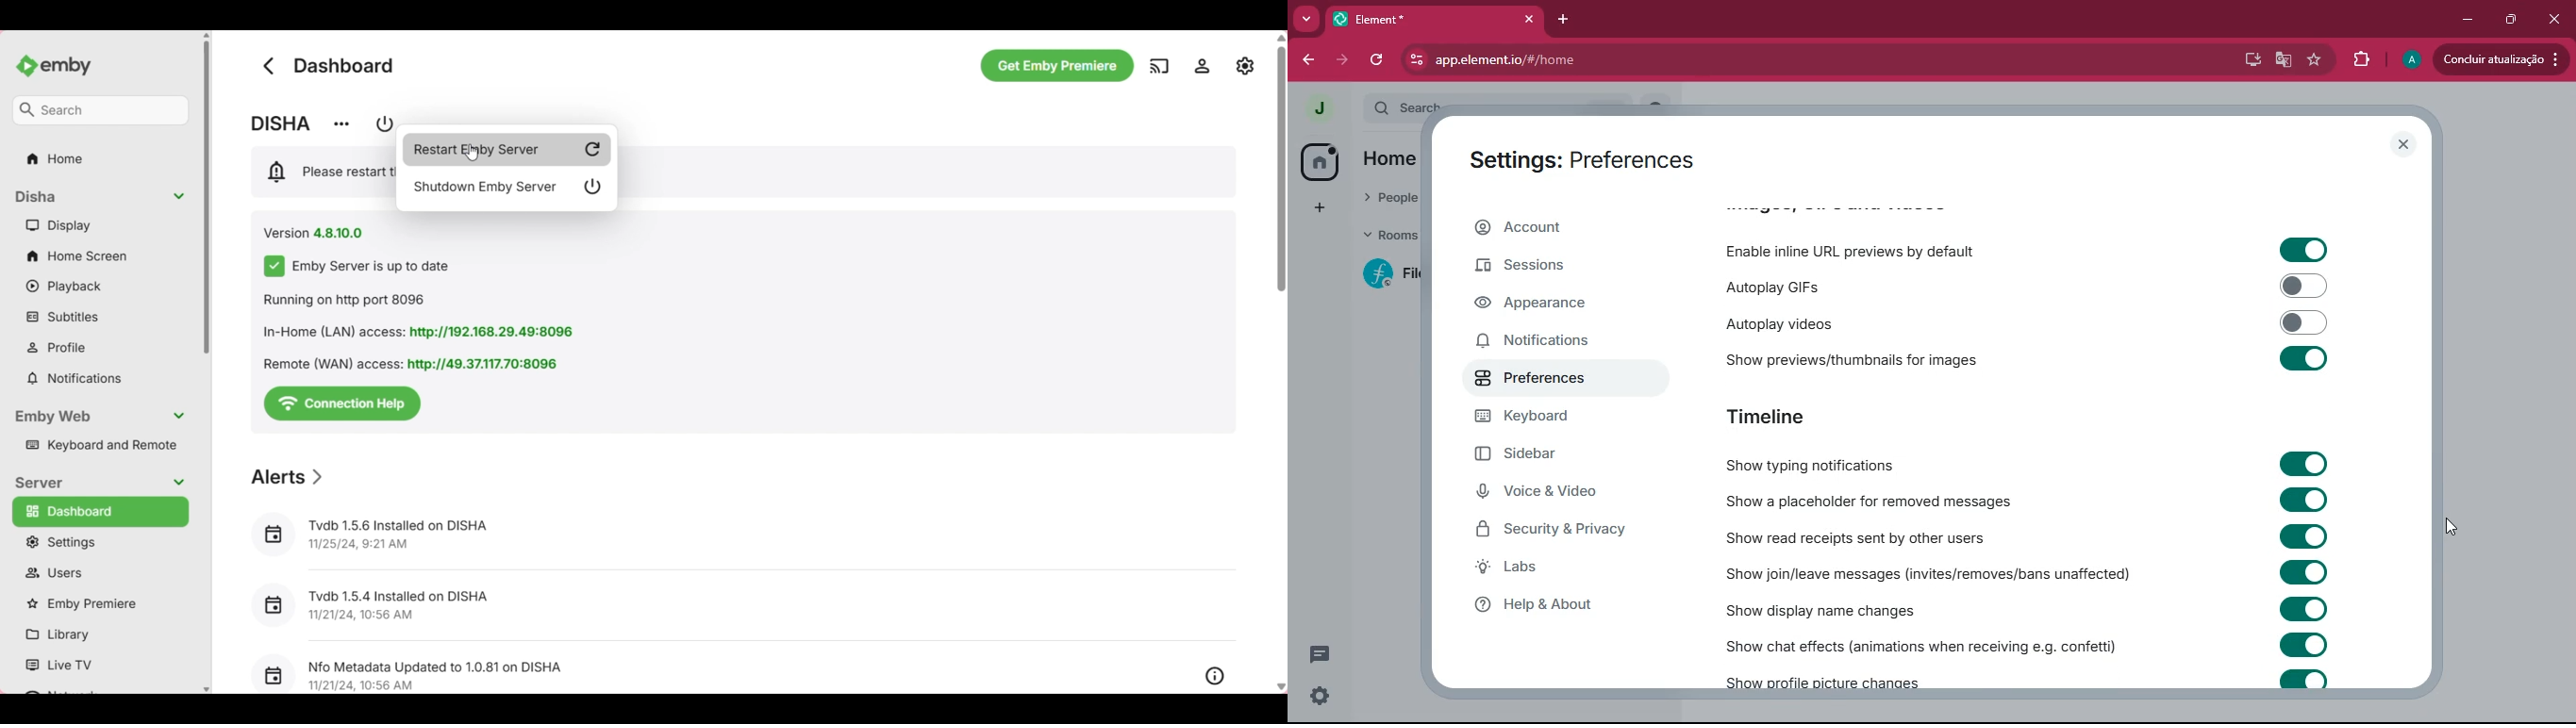 Image resolution: width=2576 pixels, height=728 pixels. Describe the element at coordinates (1915, 645) in the screenshot. I see `show chat effects (animations when receiving e.g. confetti)` at that location.